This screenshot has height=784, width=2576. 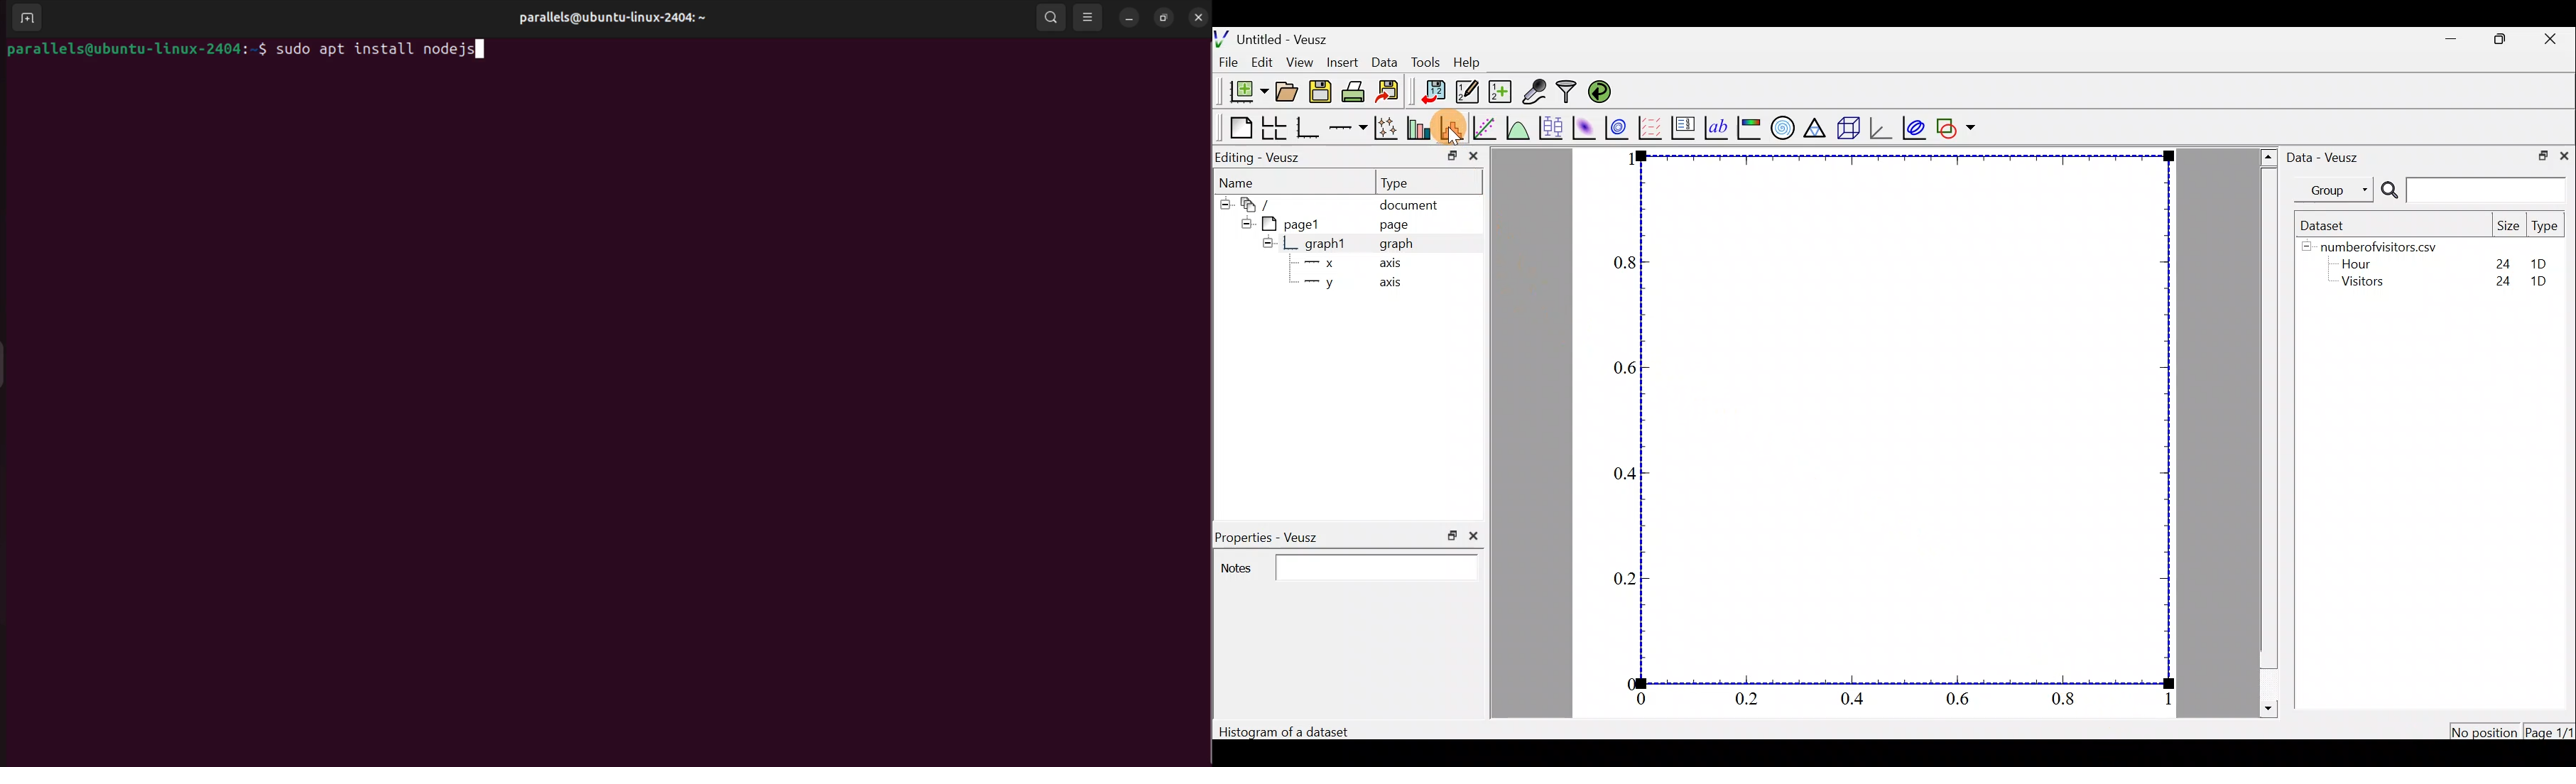 I want to click on 1D, so click(x=2533, y=261).